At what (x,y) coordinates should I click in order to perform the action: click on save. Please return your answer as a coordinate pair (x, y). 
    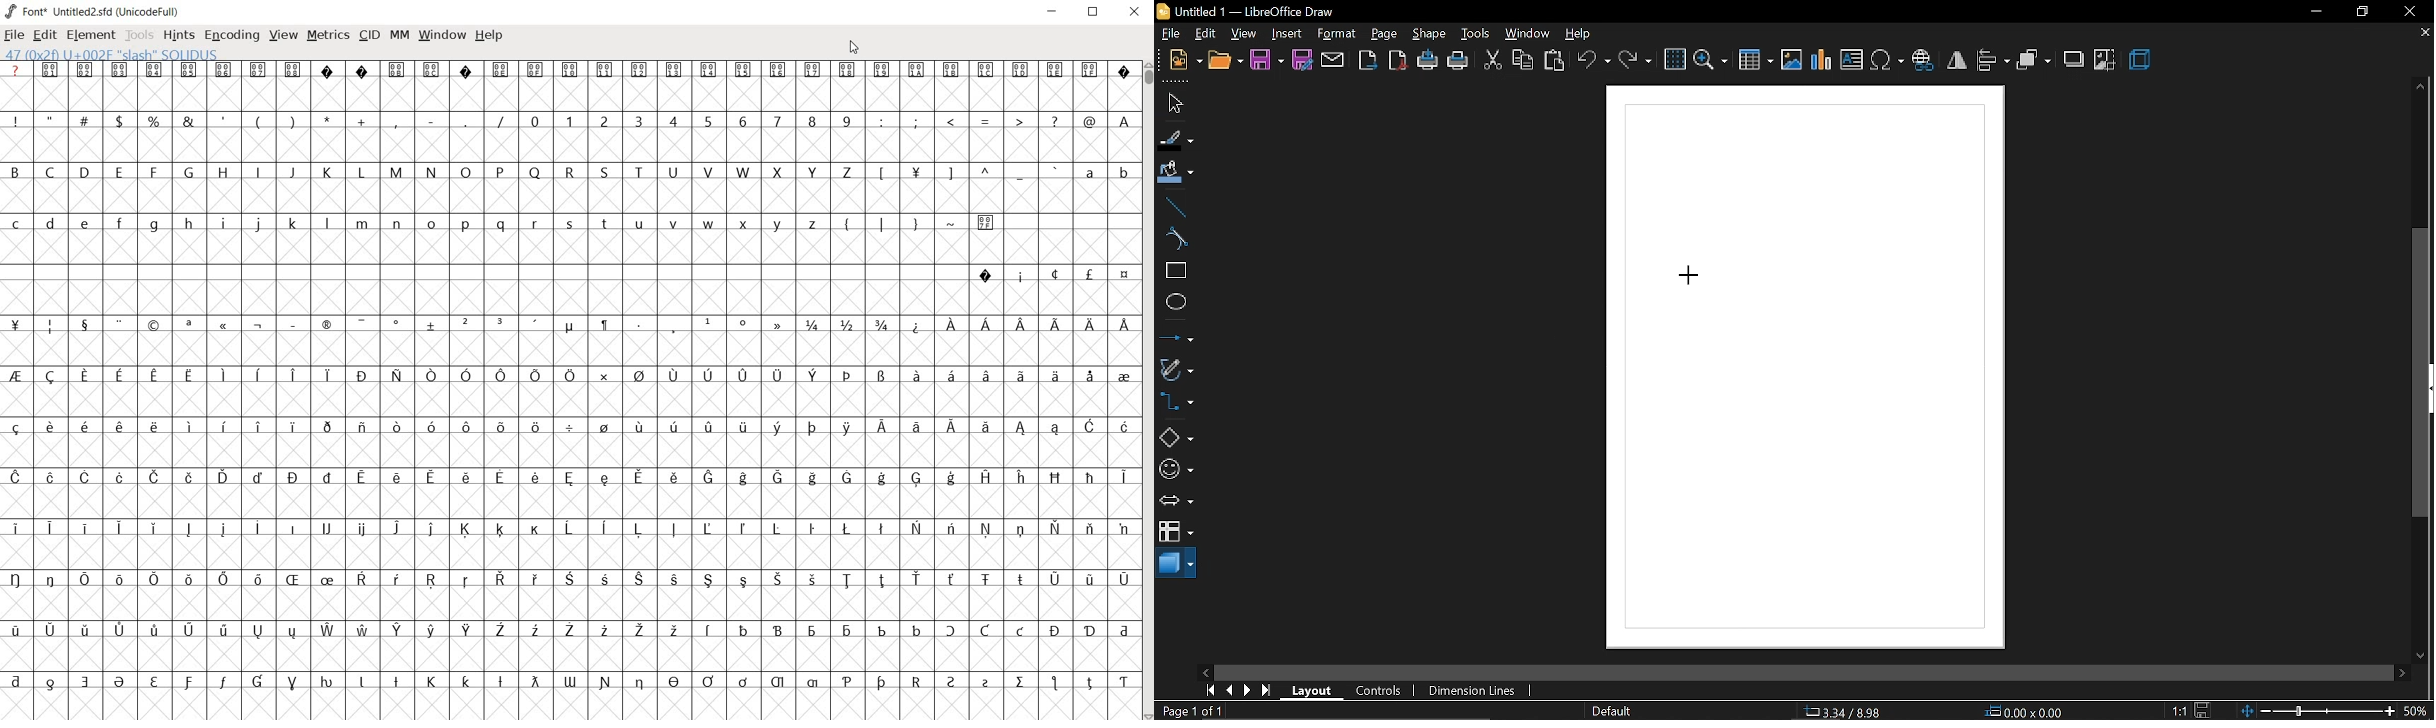
    Looking at the image, I should click on (2204, 710).